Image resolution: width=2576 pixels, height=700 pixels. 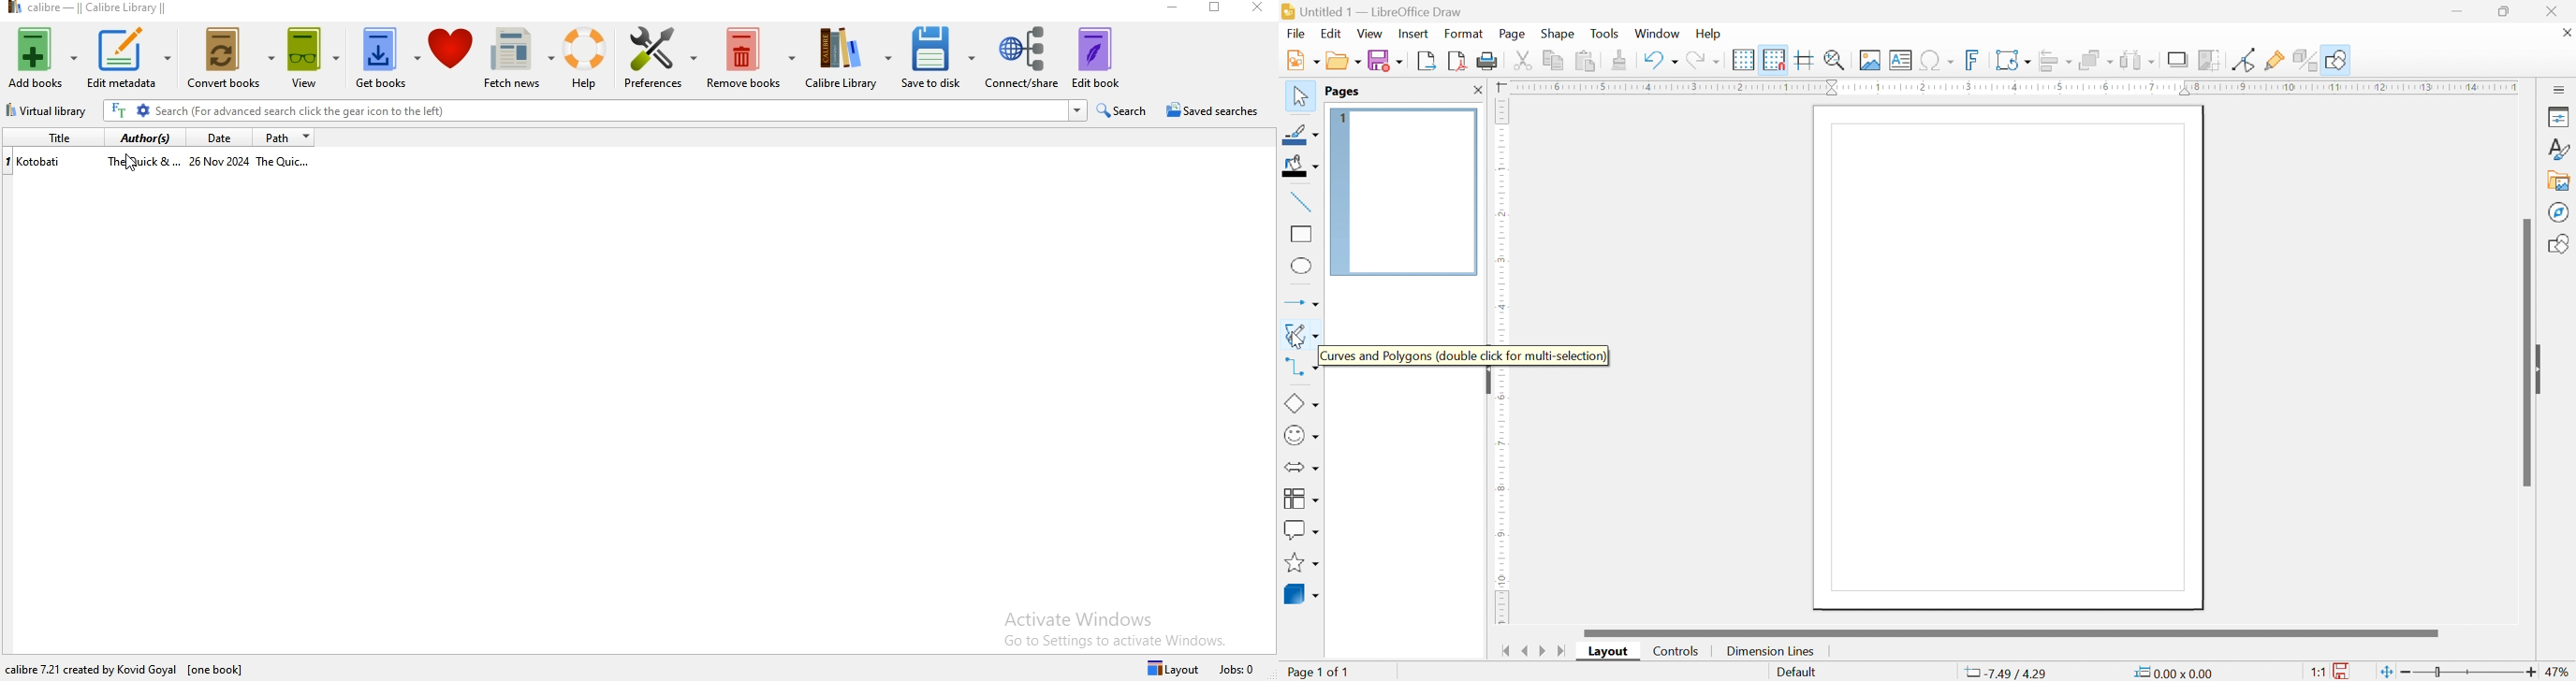 I want to click on properties, so click(x=2560, y=116).